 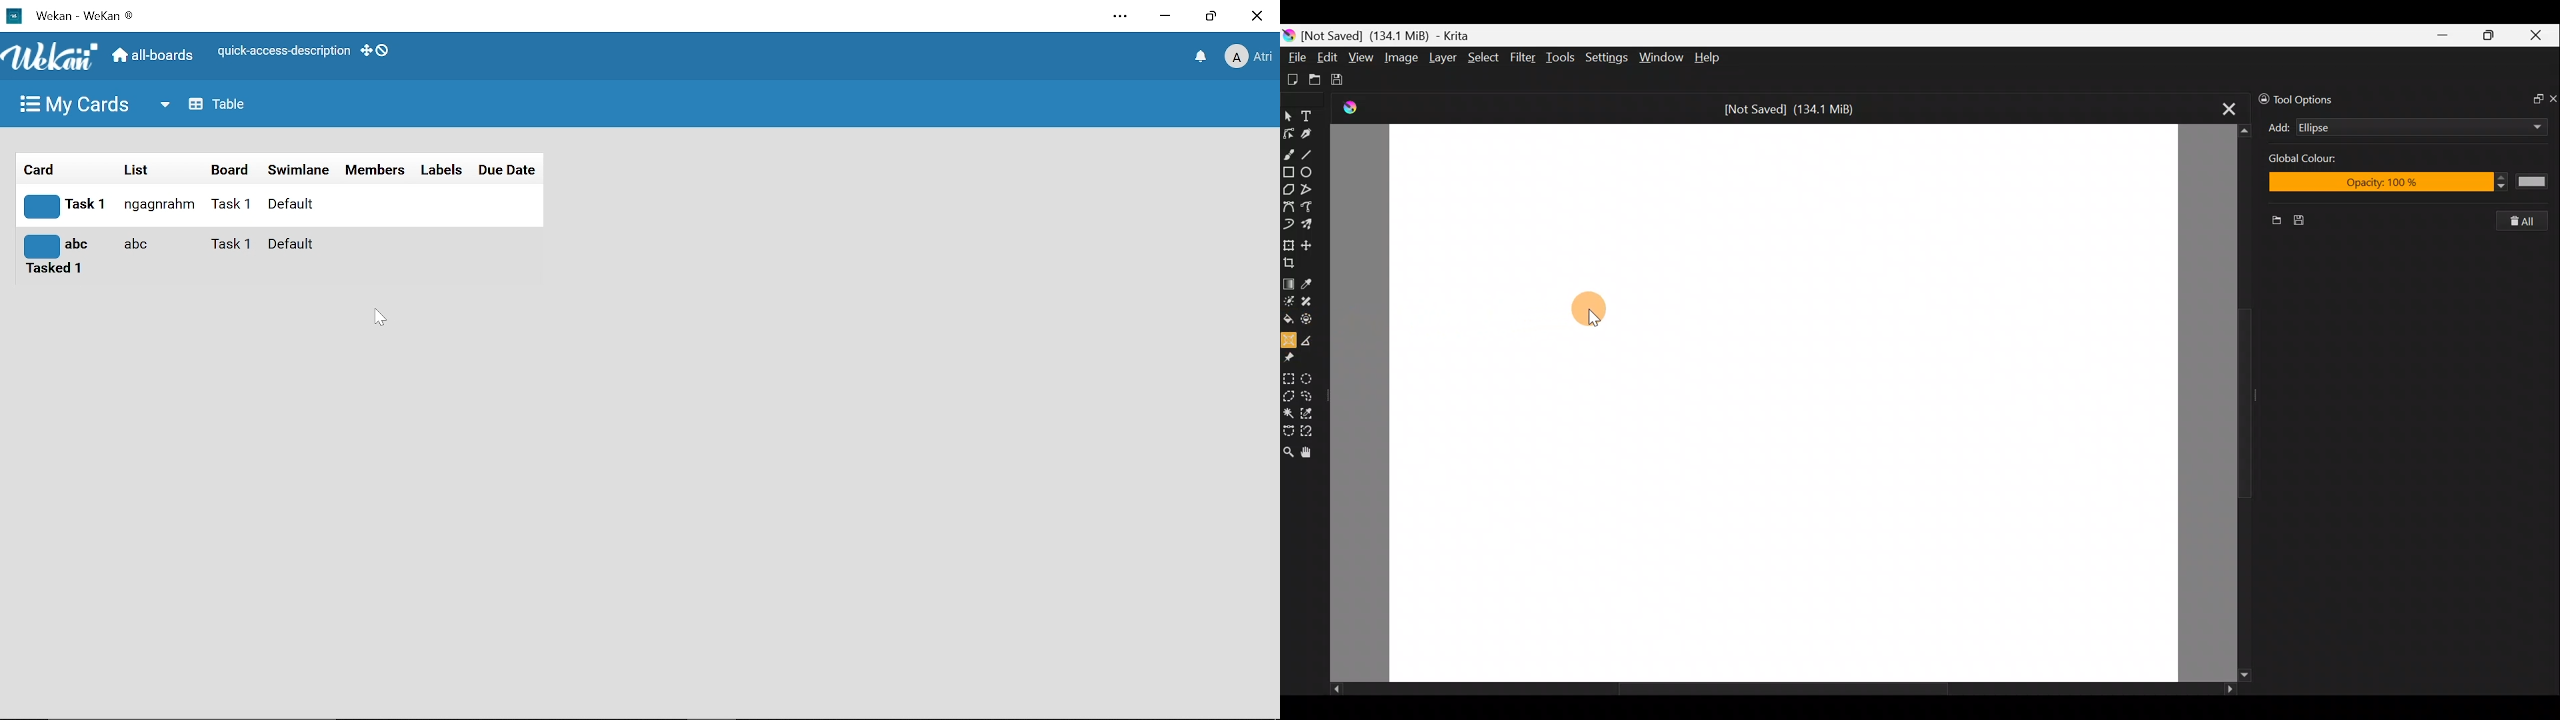 What do you see at coordinates (52, 58) in the screenshot?
I see `Wekan logo` at bounding box center [52, 58].